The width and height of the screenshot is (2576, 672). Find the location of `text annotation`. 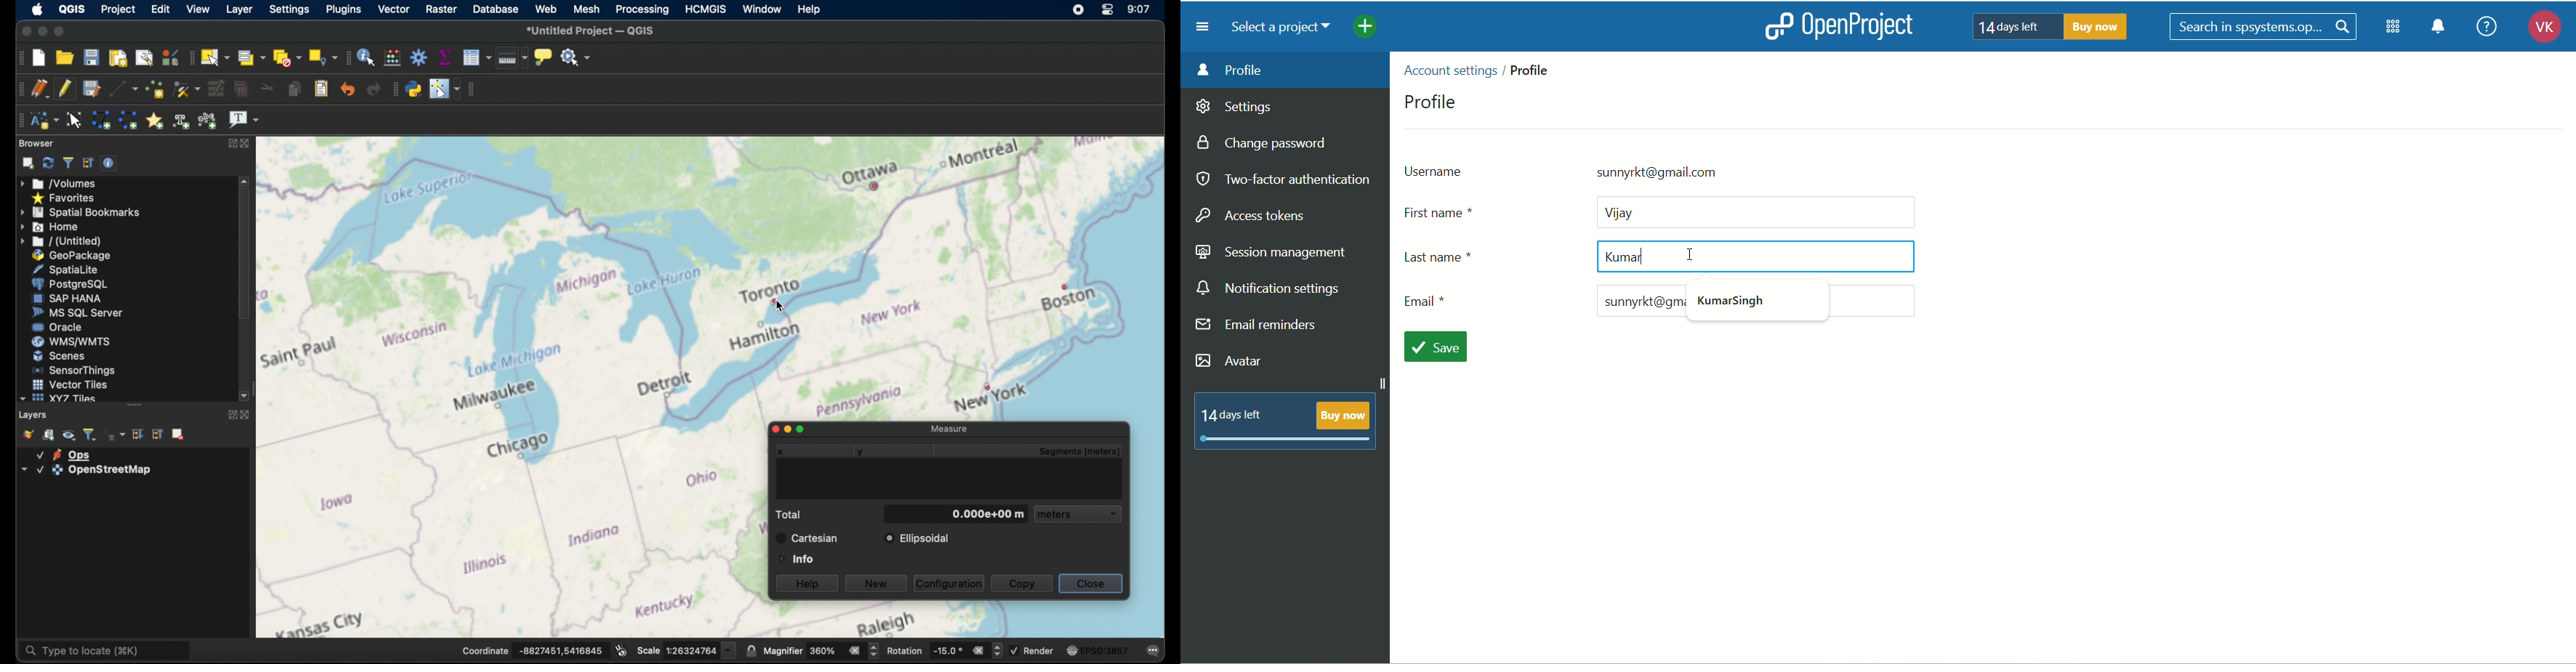

text annotation is located at coordinates (244, 121).